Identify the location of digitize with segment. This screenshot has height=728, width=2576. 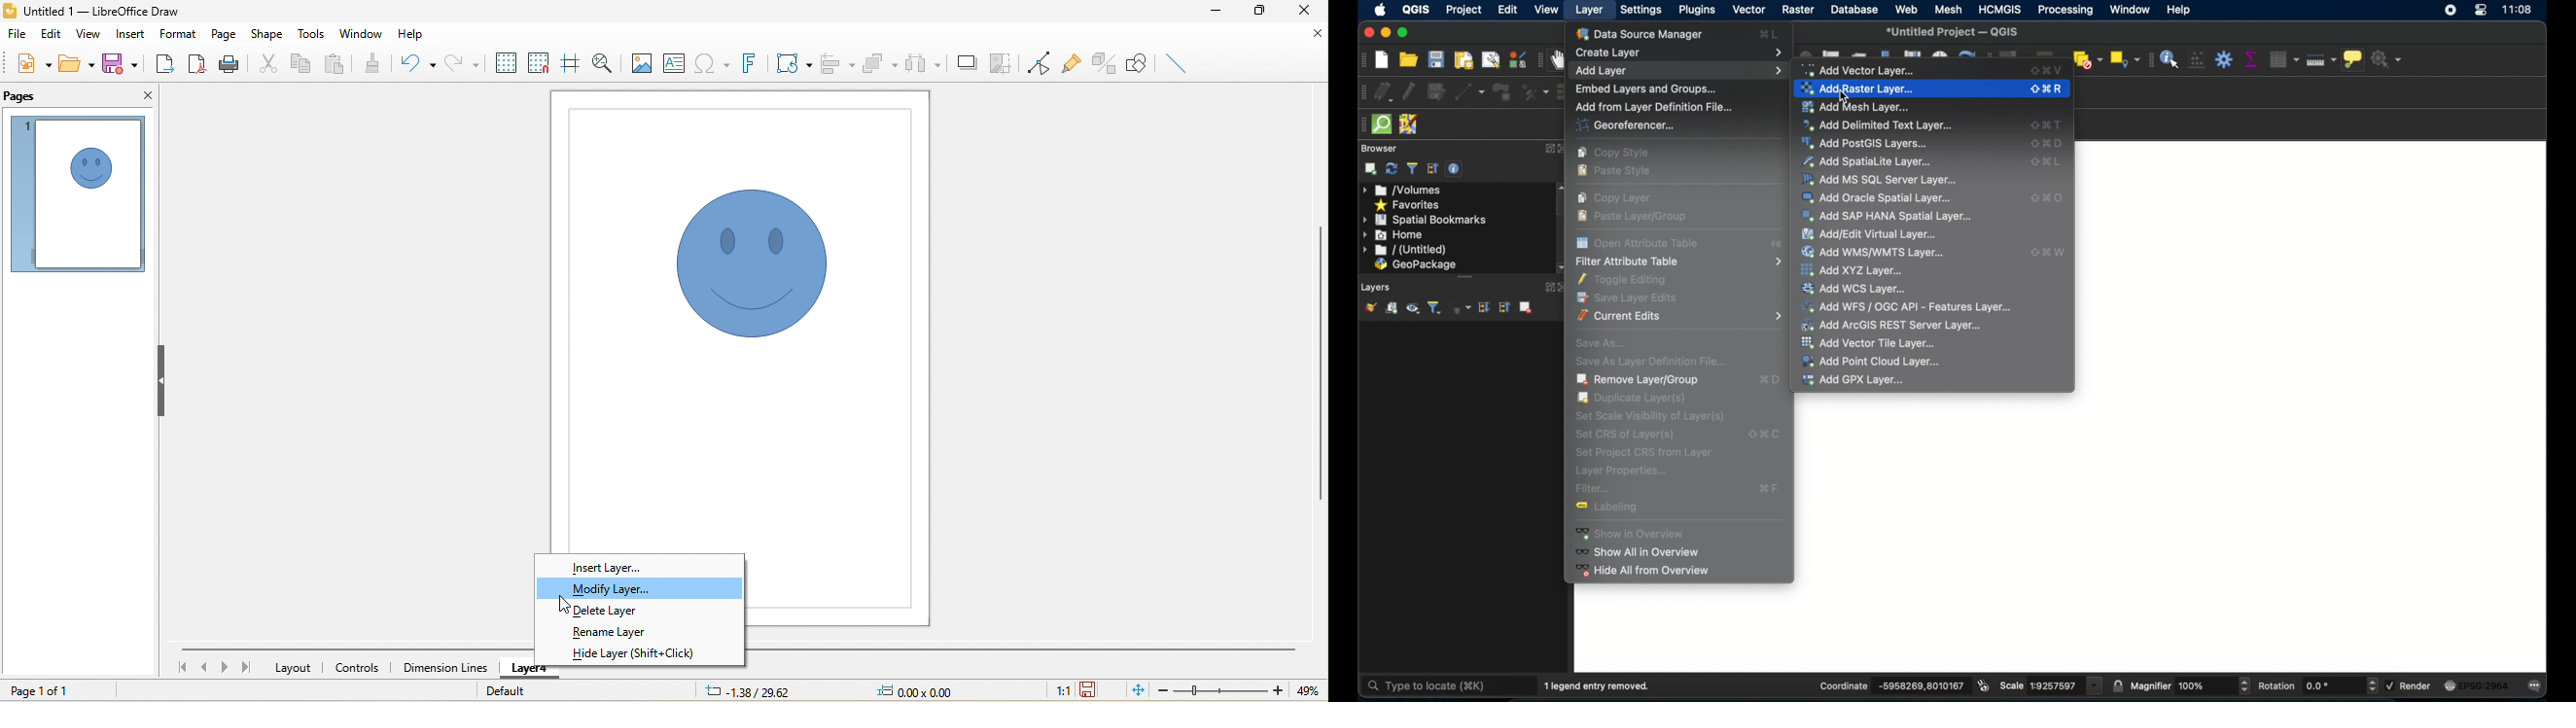
(1470, 92).